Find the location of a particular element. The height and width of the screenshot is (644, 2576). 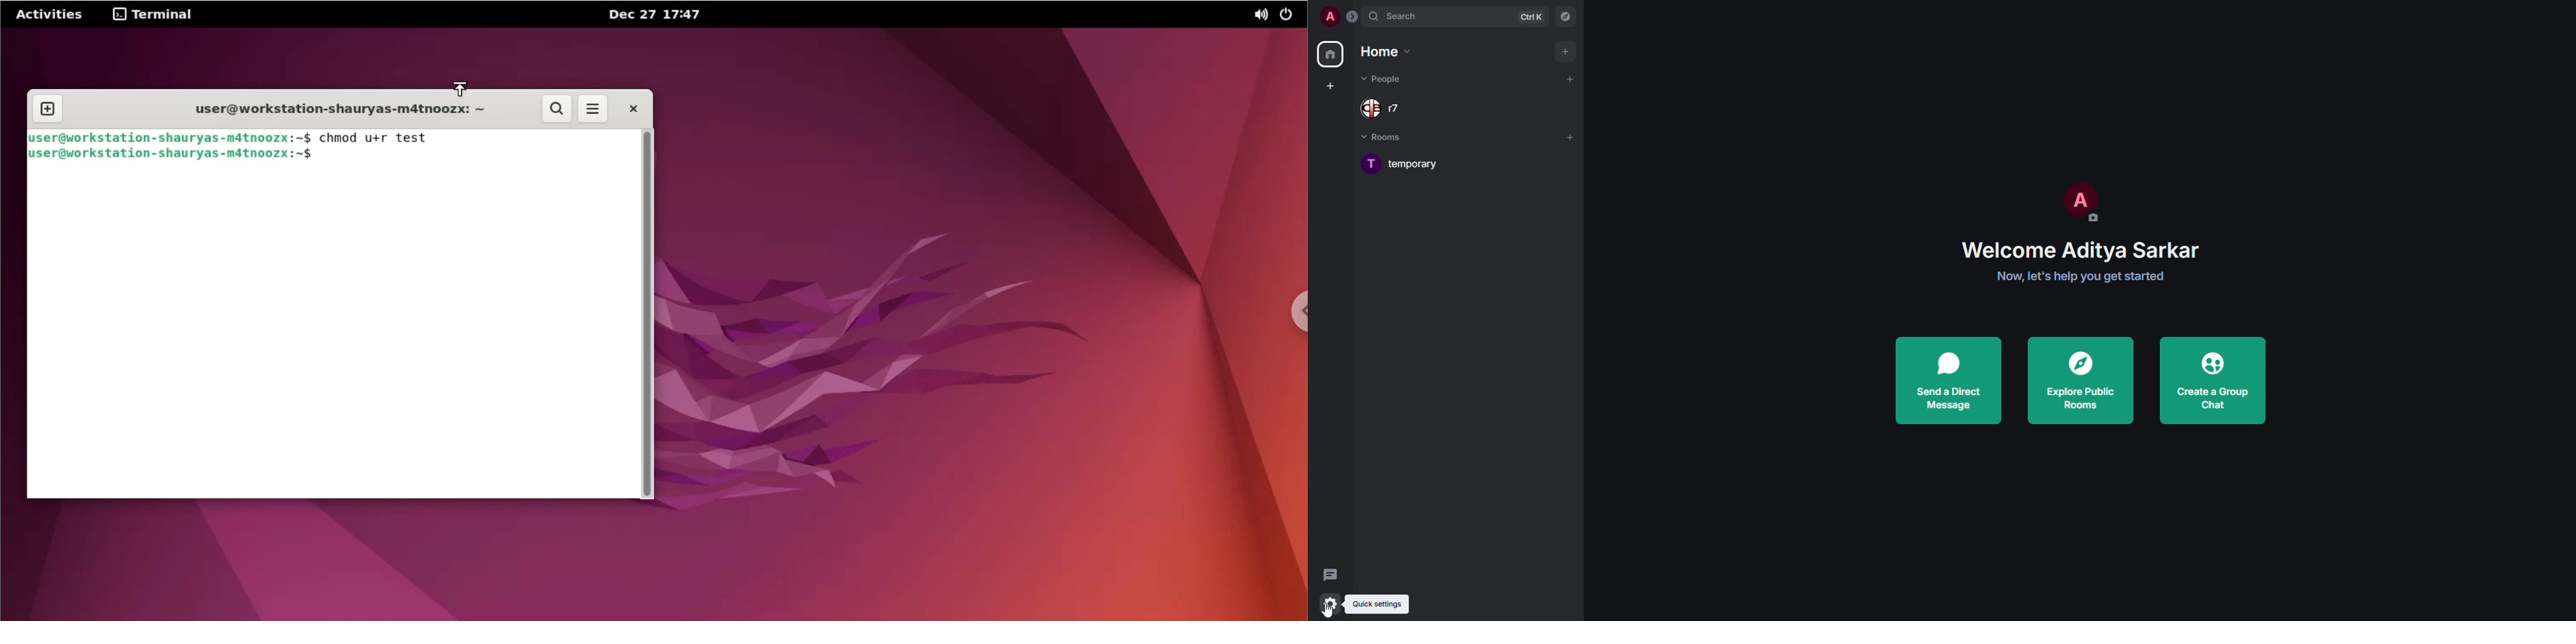

explore public rooms is located at coordinates (2085, 380).